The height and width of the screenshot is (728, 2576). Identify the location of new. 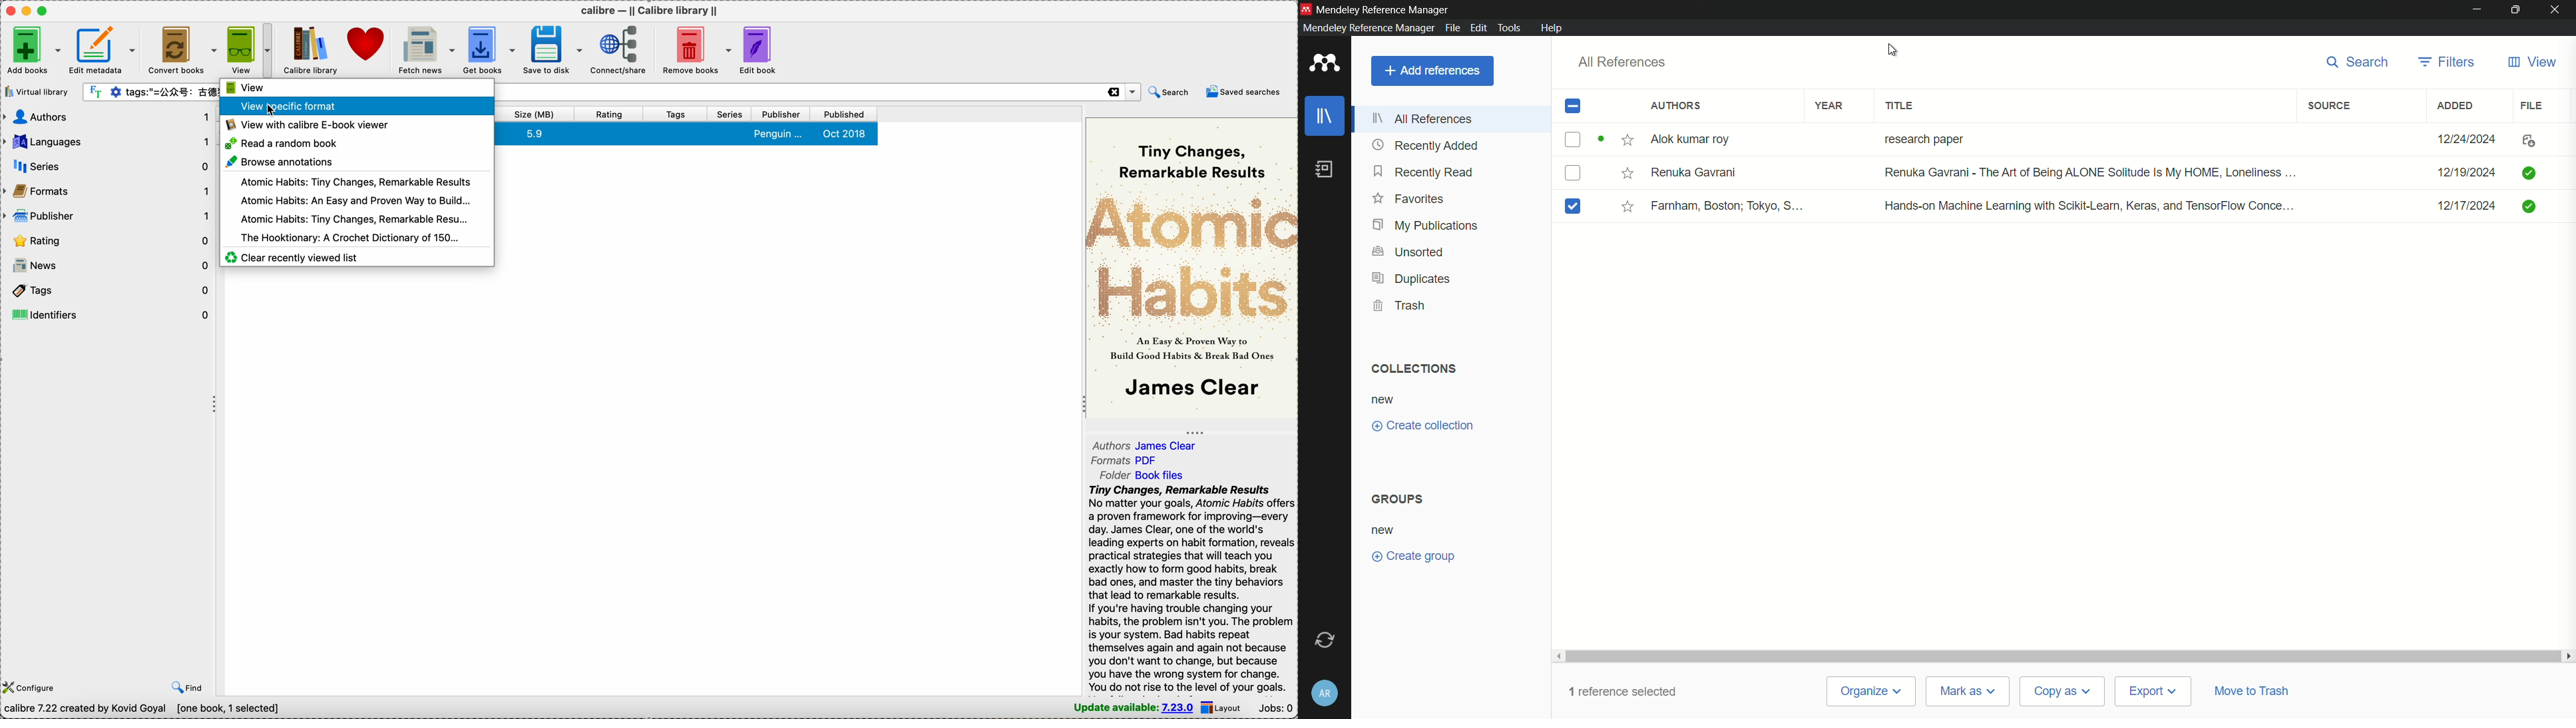
(1385, 530).